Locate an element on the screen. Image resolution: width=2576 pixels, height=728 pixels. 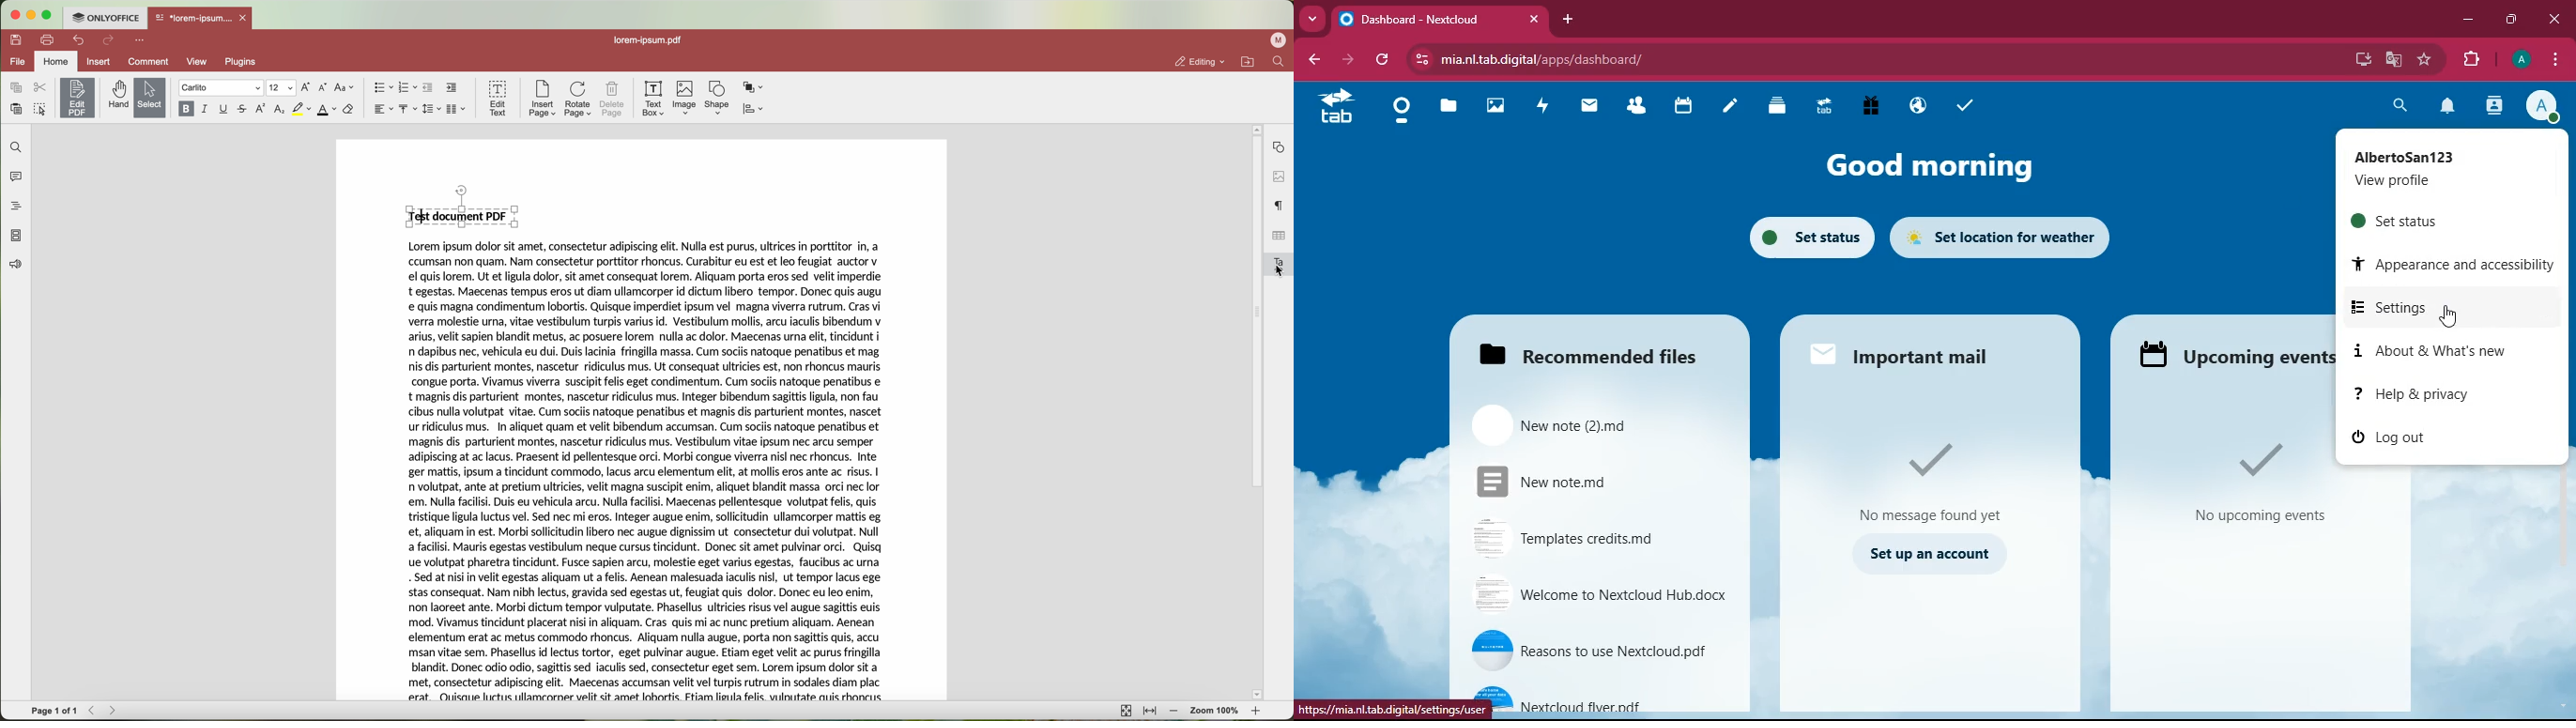
print is located at coordinates (47, 39).